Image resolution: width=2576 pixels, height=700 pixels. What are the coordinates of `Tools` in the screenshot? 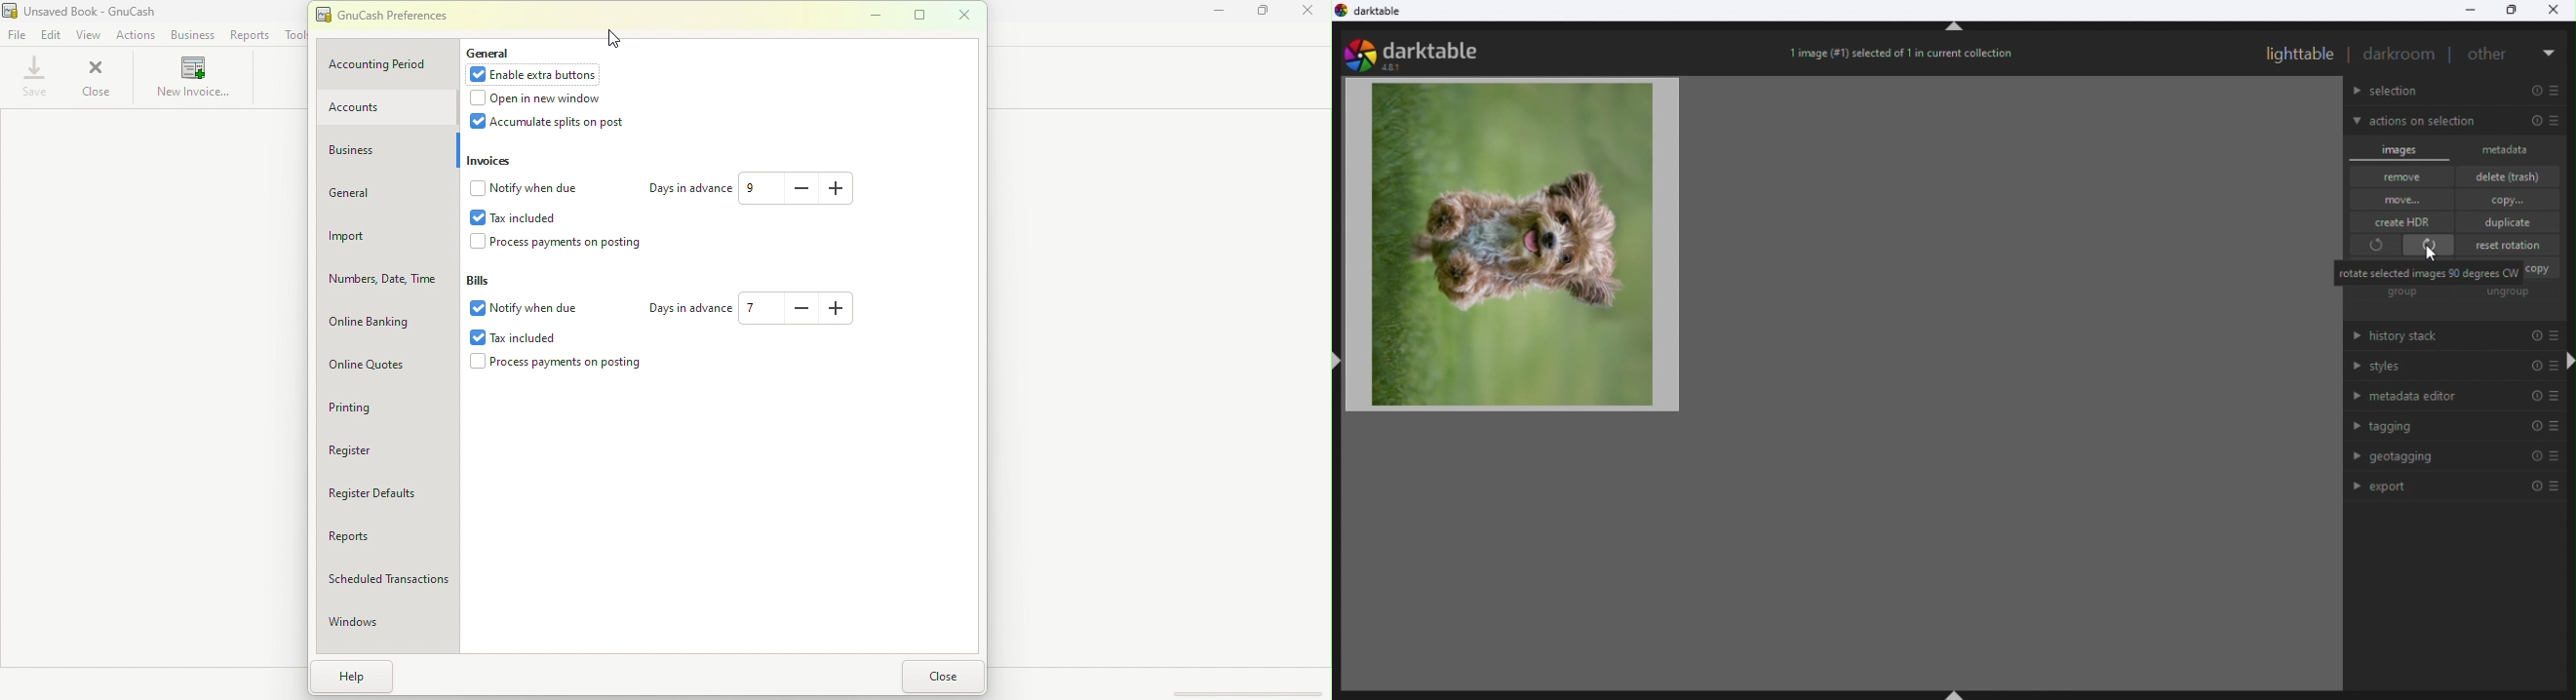 It's located at (294, 33).